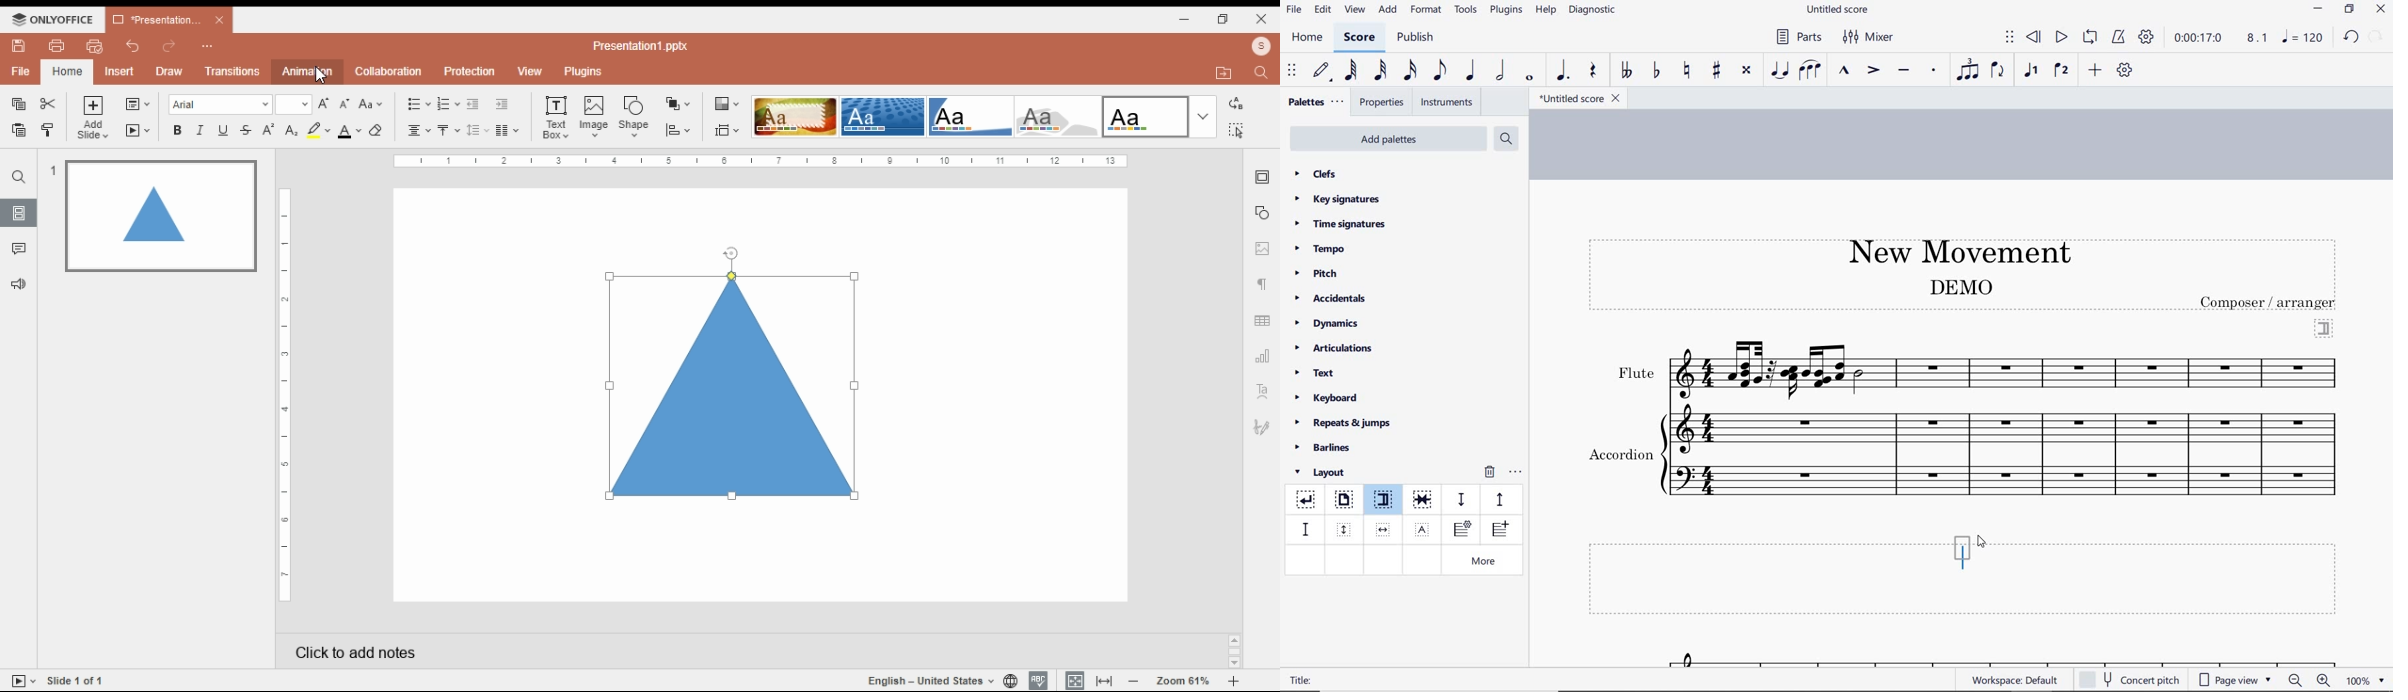 The height and width of the screenshot is (700, 2408). What do you see at coordinates (447, 104) in the screenshot?
I see `numbering` at bounding box center [447, 104].